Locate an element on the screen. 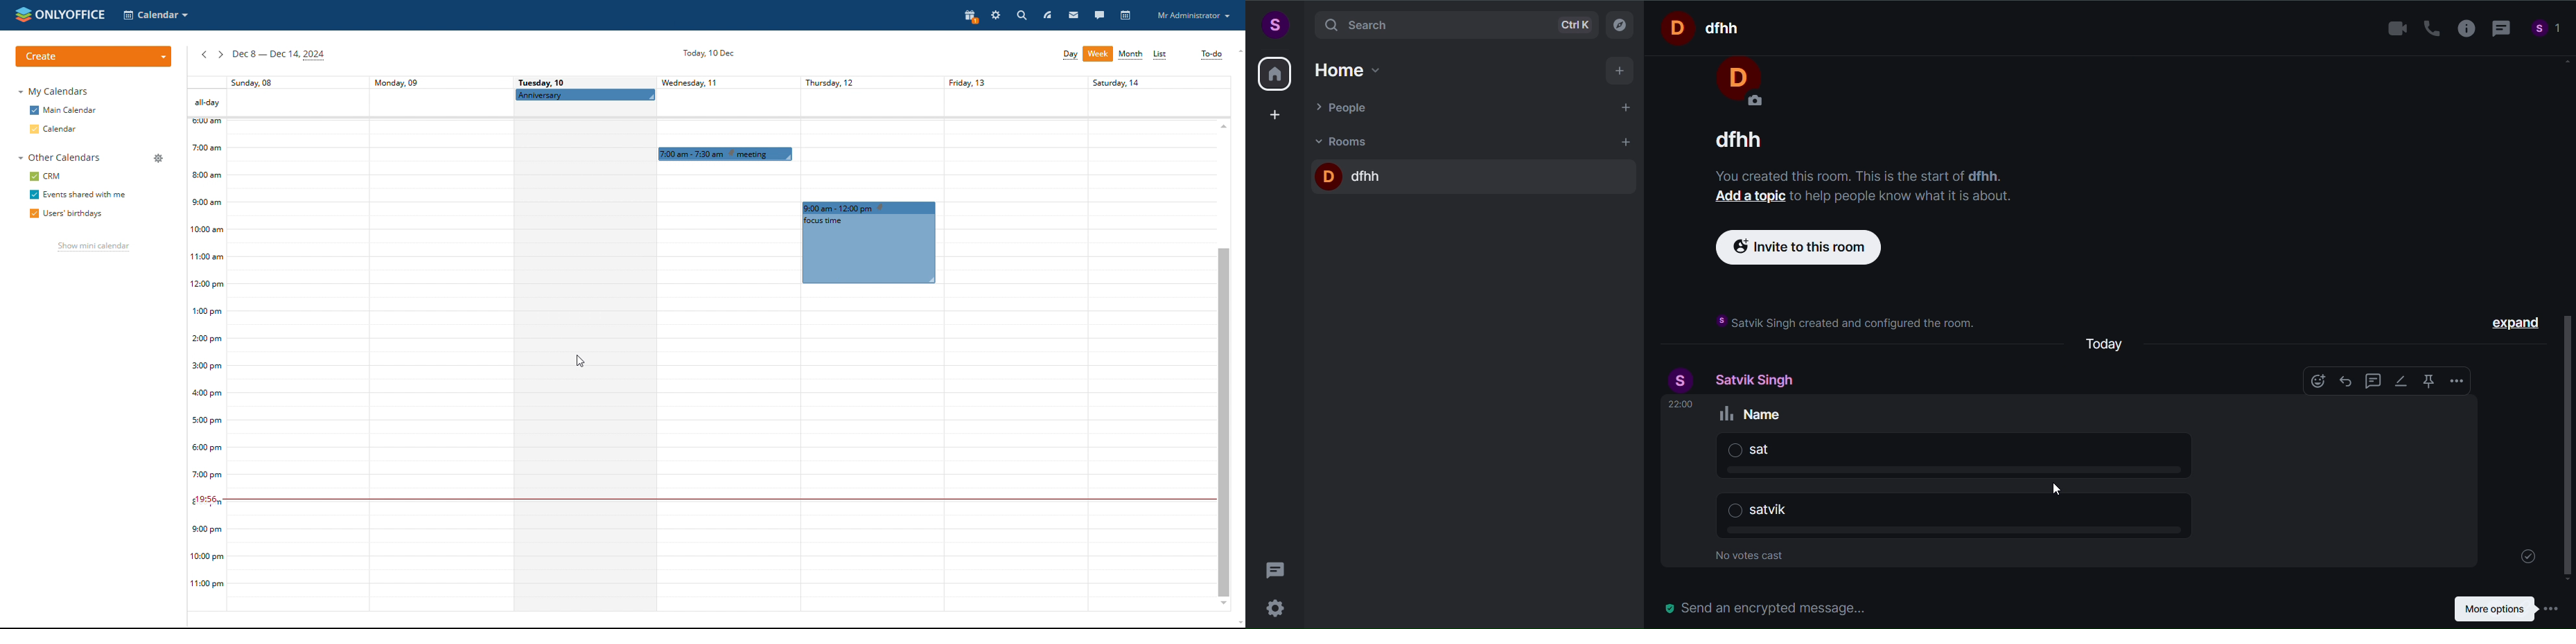  search is located at coordinates (1020, 15).